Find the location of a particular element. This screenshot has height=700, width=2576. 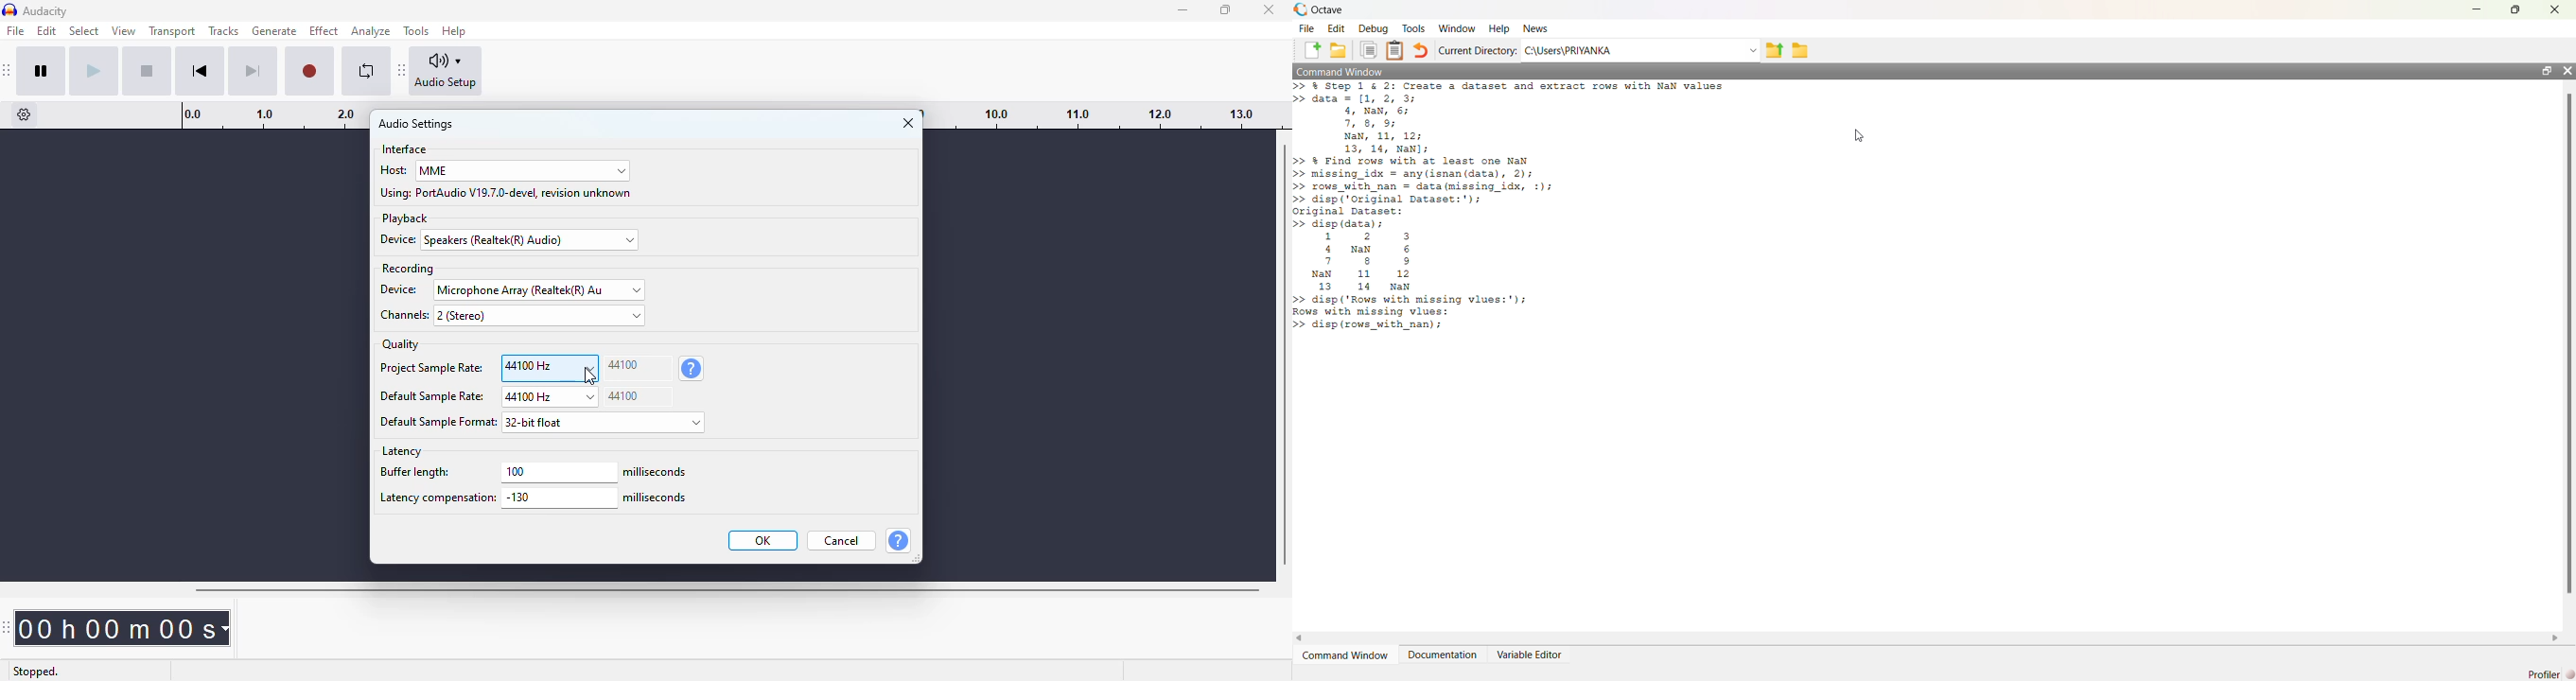

help is located at coordinates (455, 30).